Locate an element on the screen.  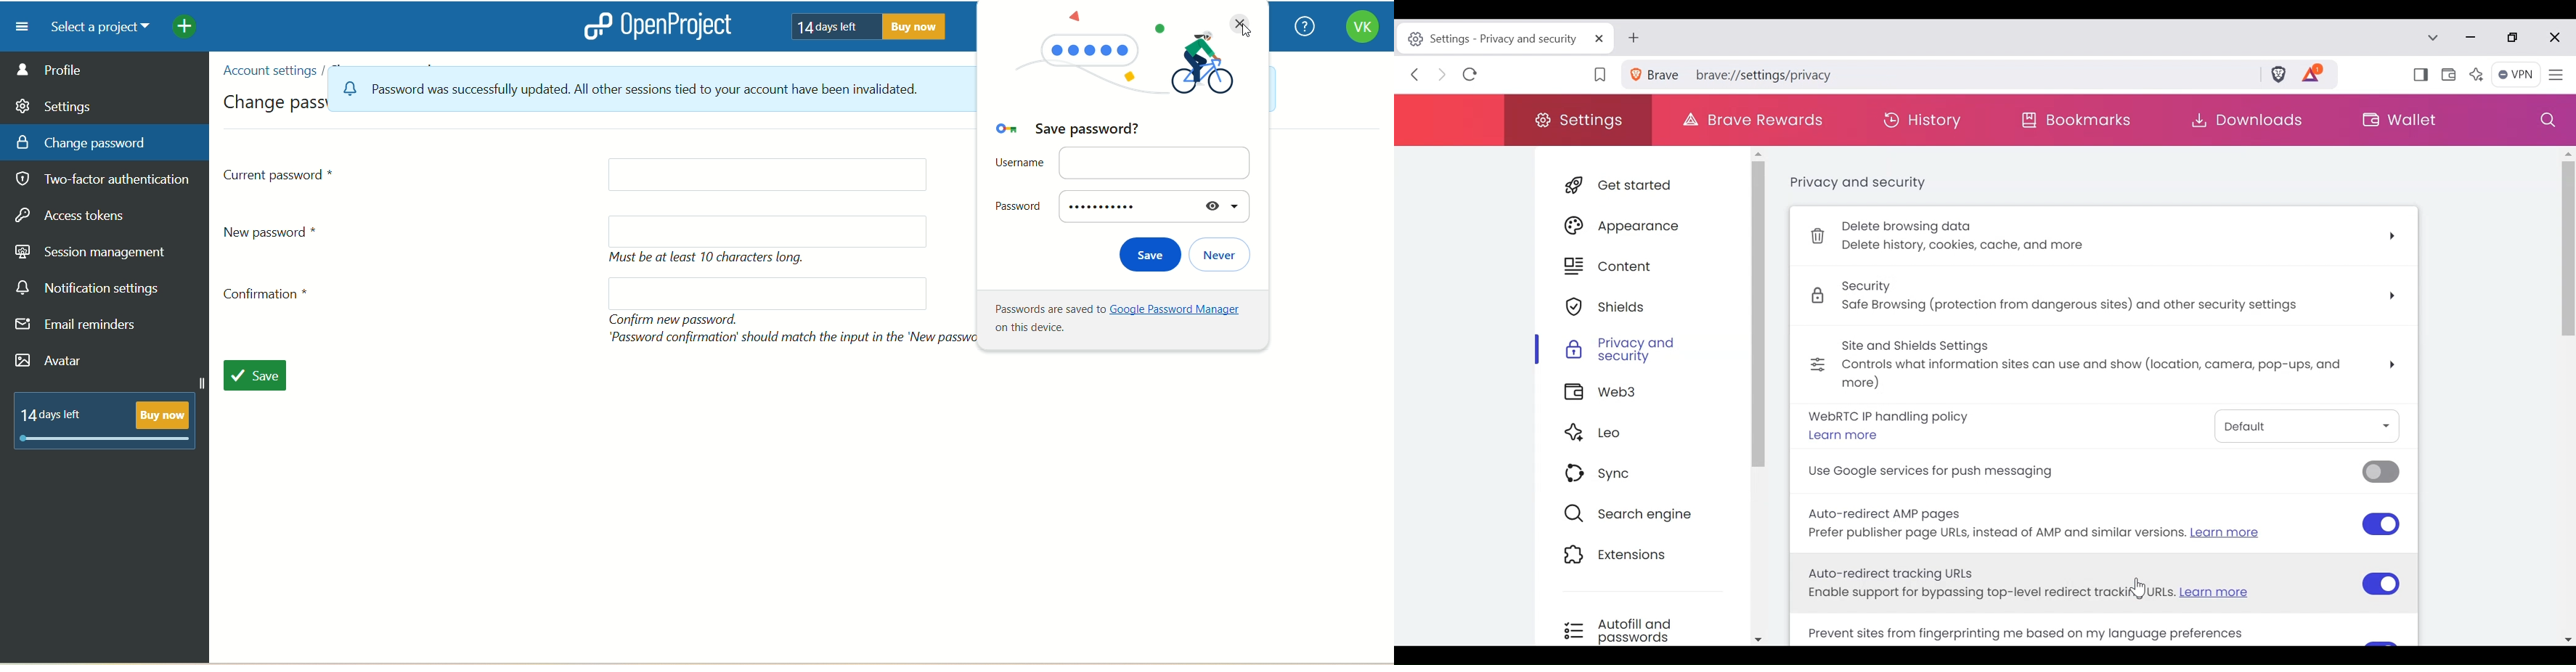
openproject is located at coordinates (654, 25).